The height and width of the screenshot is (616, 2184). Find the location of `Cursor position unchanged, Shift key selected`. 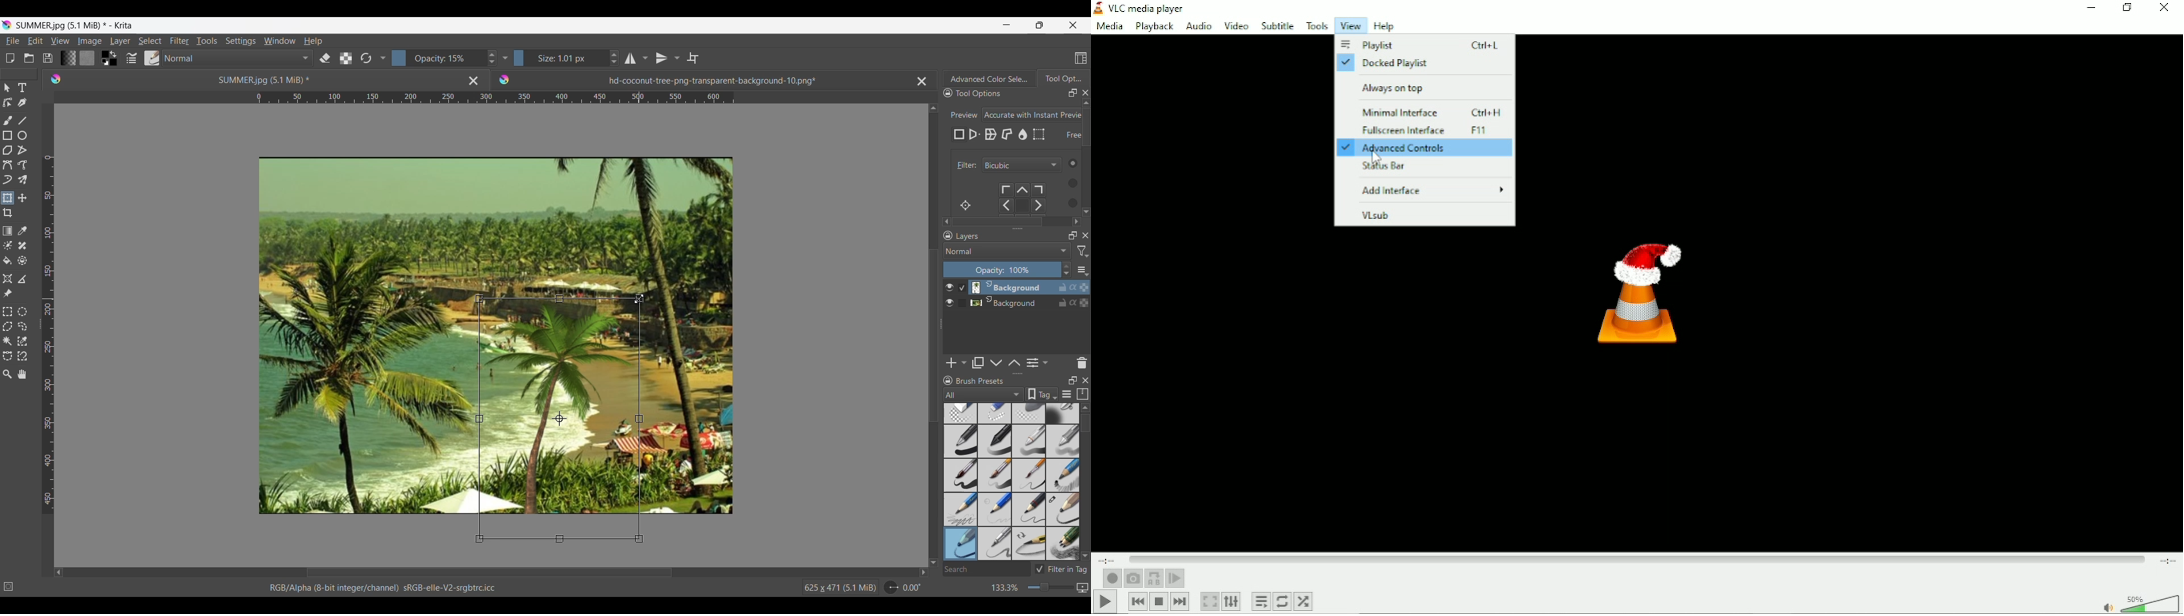

Cursor position unchanged, Shift key selected is located at coordinates (640, 298).